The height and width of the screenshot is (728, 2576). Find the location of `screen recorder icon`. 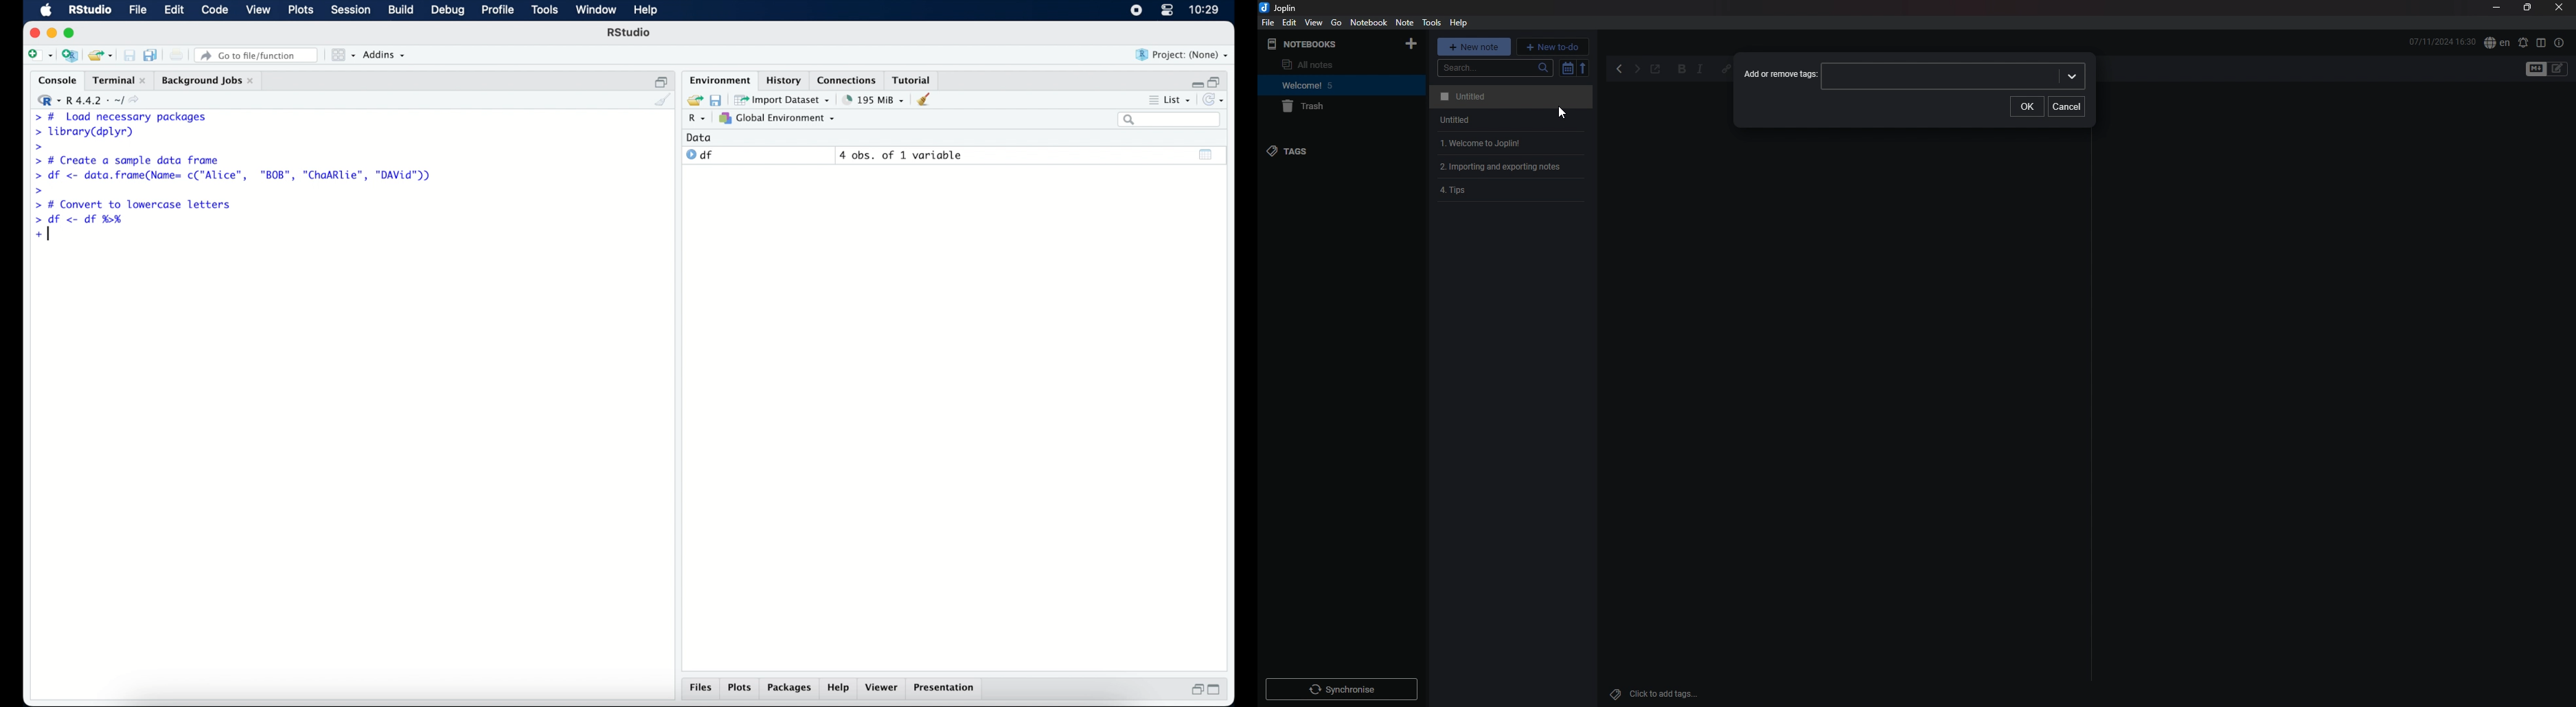

screen recorder icon is located at coordinates (1135, 10).